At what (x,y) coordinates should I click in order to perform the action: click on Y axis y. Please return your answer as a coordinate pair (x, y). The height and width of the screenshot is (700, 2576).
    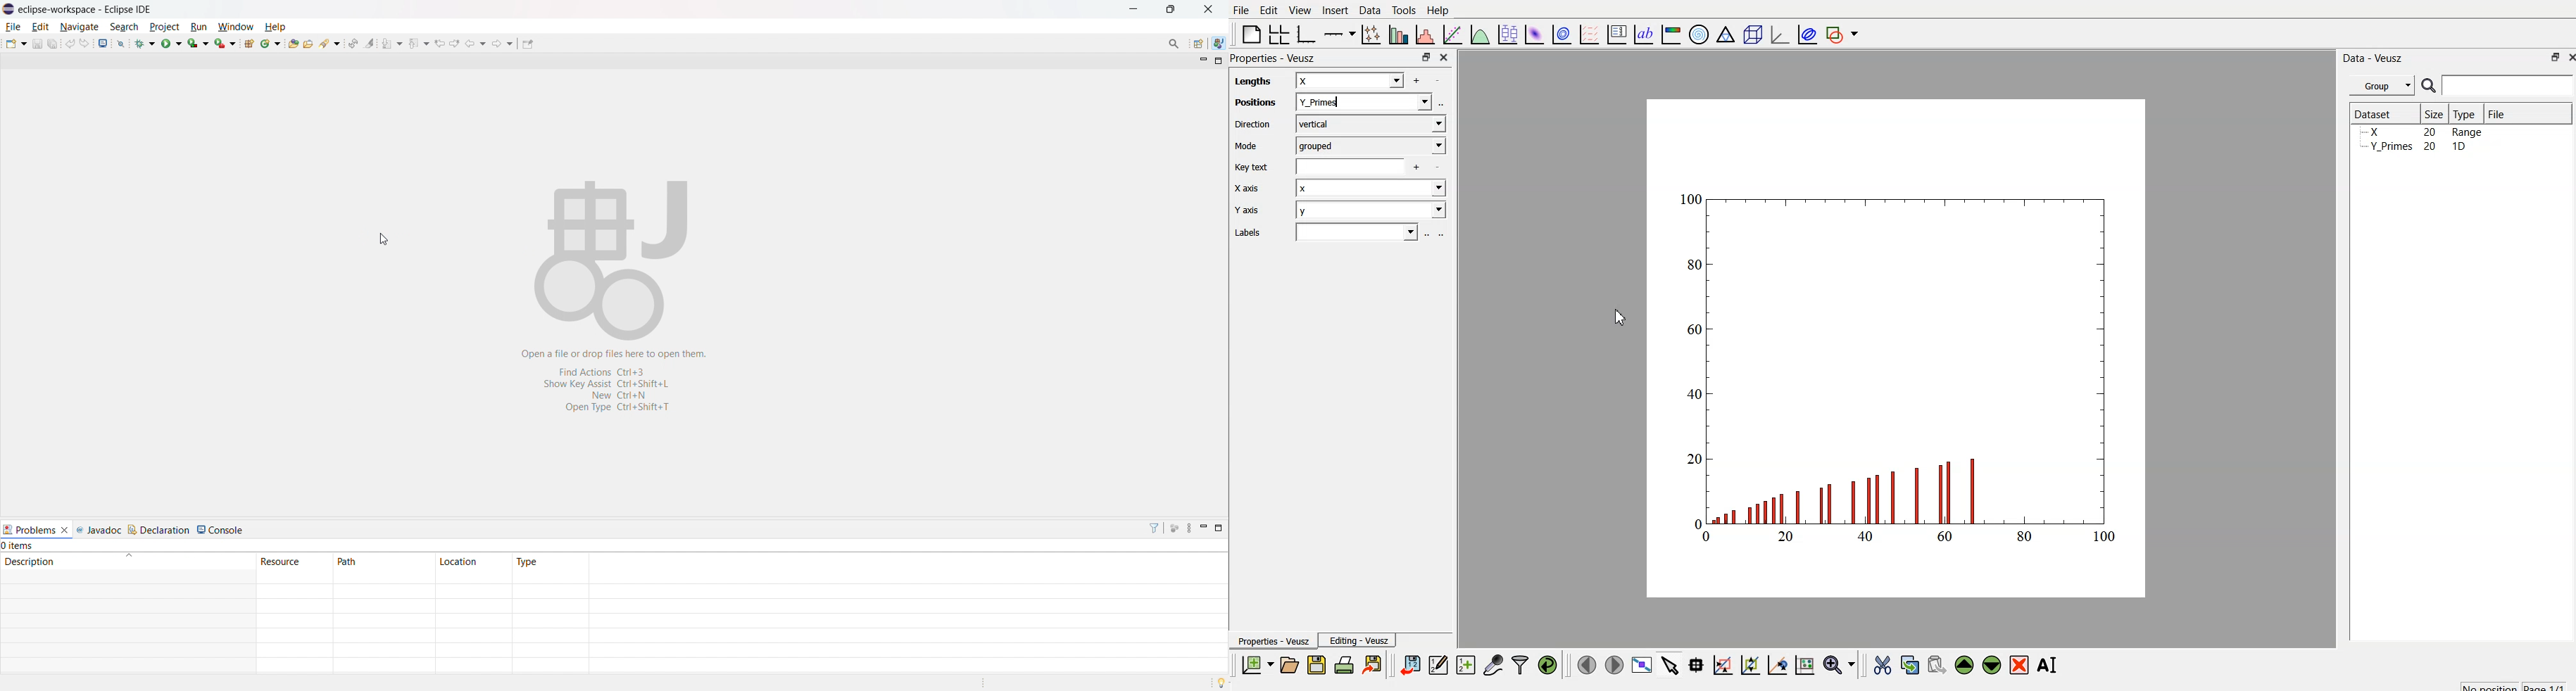
    Looking at the image, I should click on (1343, 211).